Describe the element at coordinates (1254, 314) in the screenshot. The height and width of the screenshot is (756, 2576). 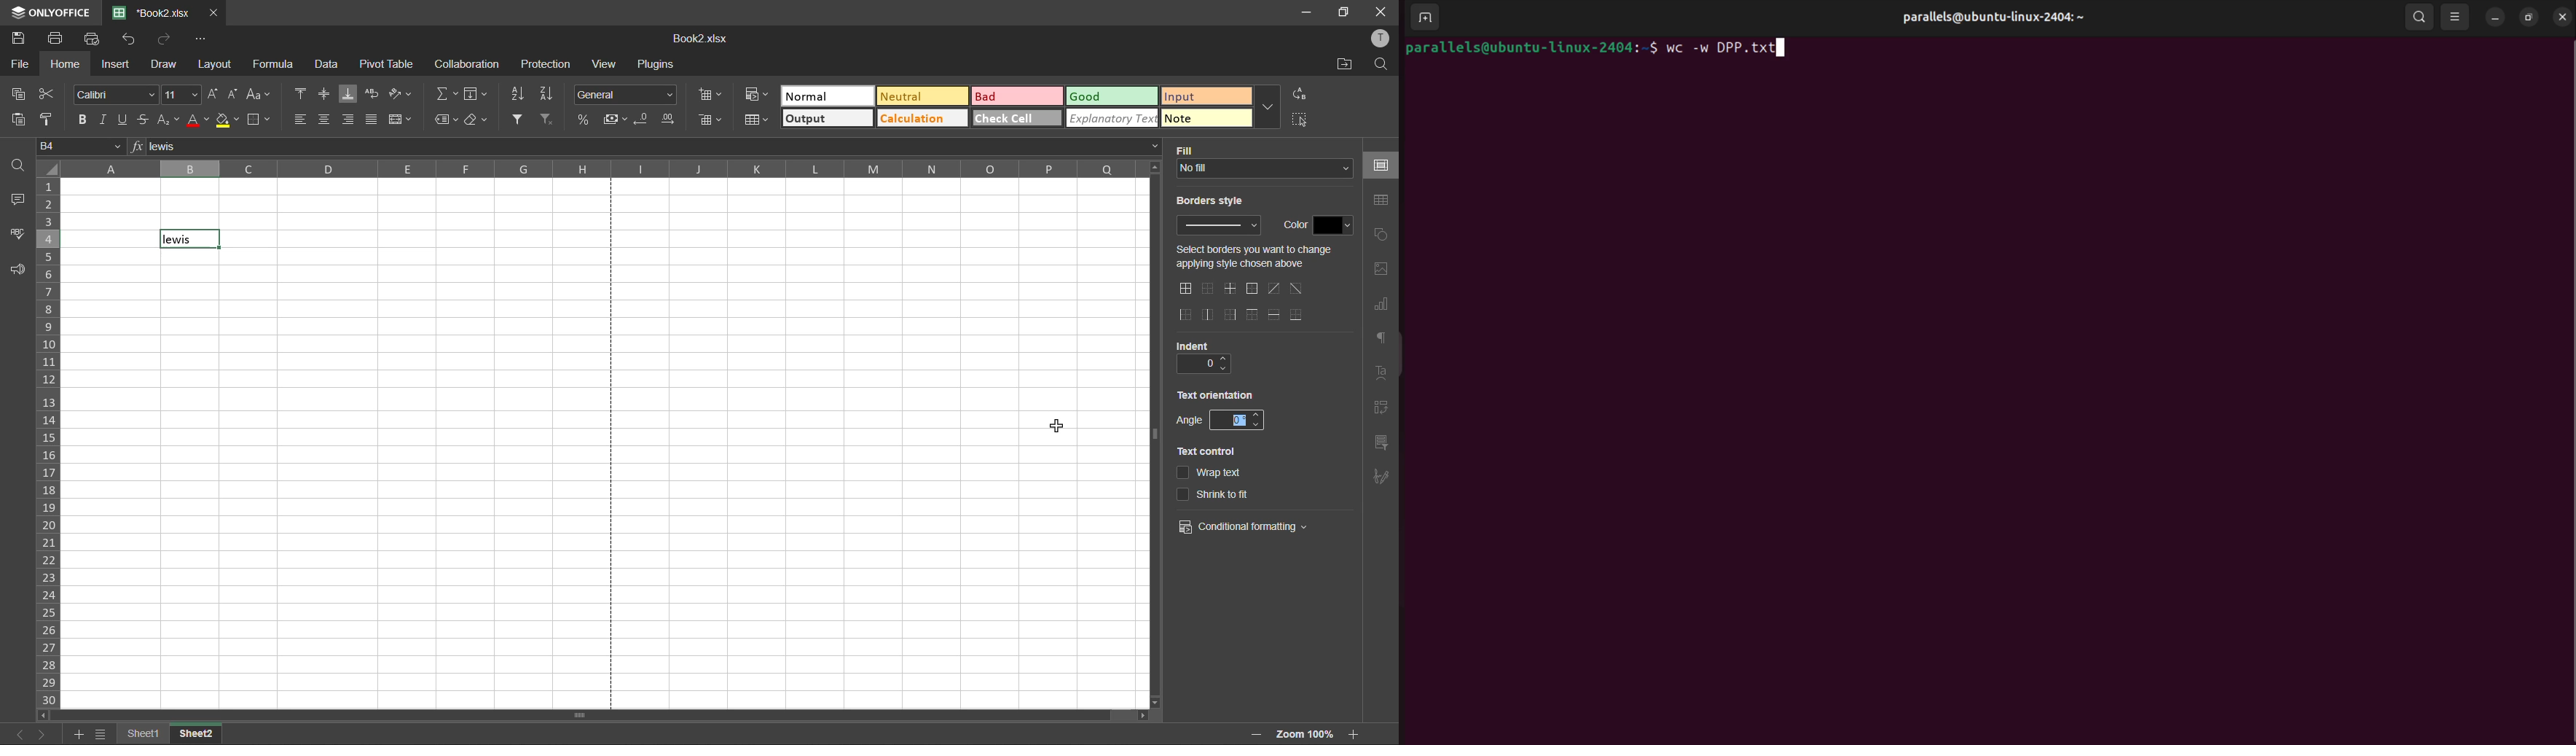
I see `top border only` at that location.